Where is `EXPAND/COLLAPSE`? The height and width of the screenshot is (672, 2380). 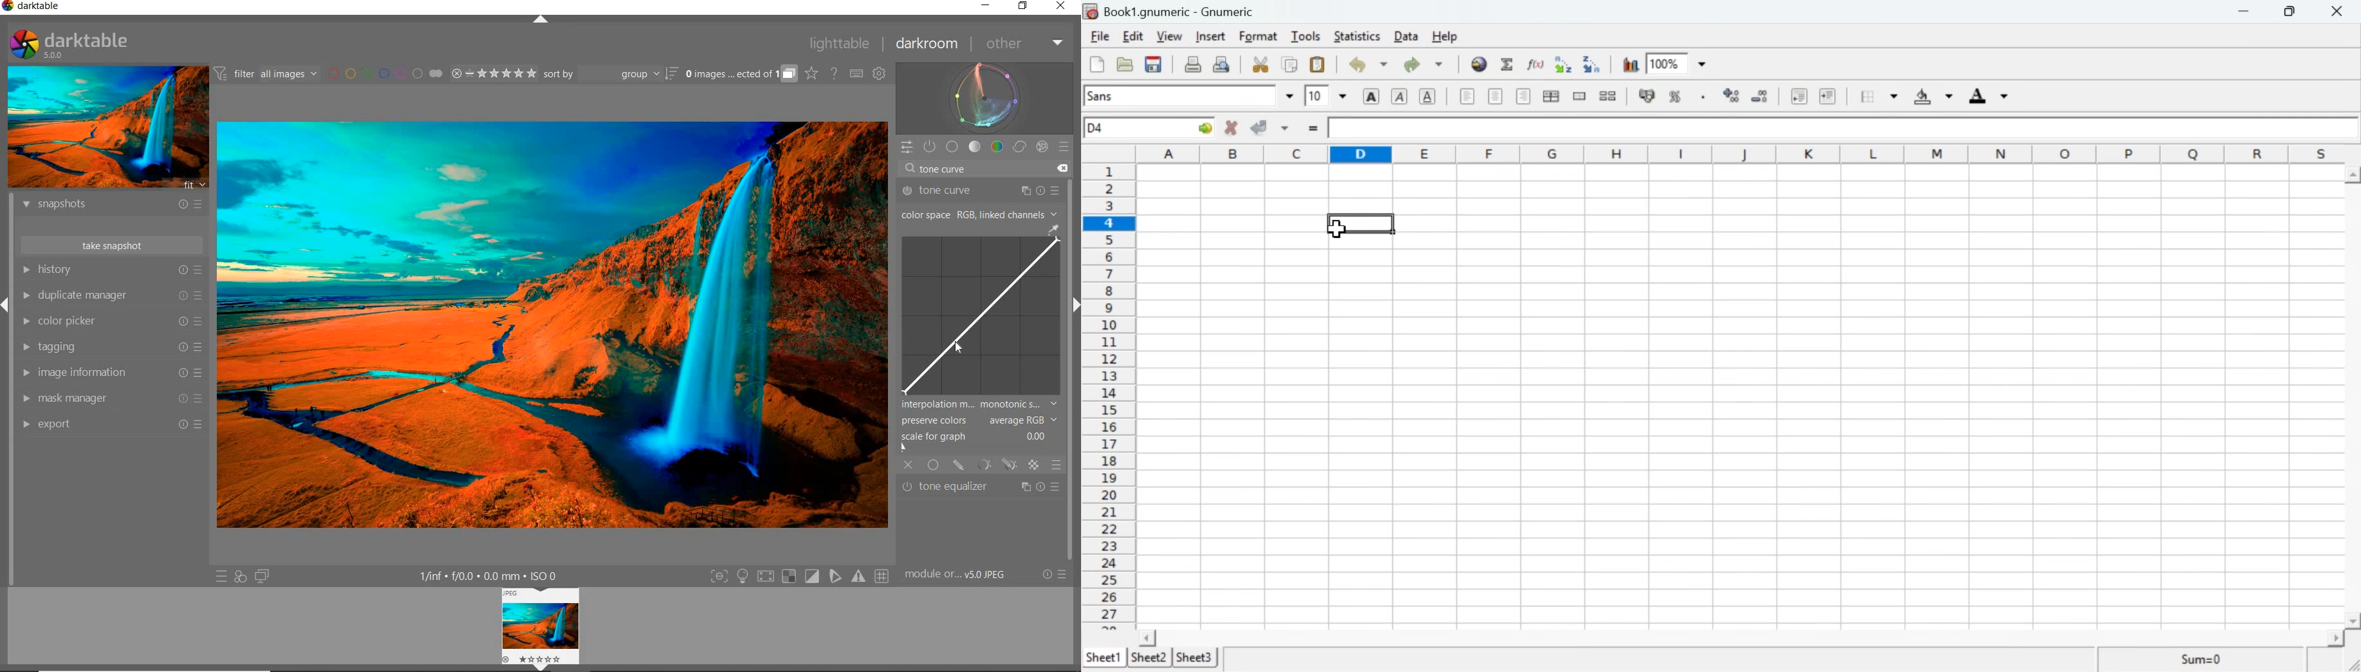
EXPAND/COLLAPSE is located at coordinates (542, 22).